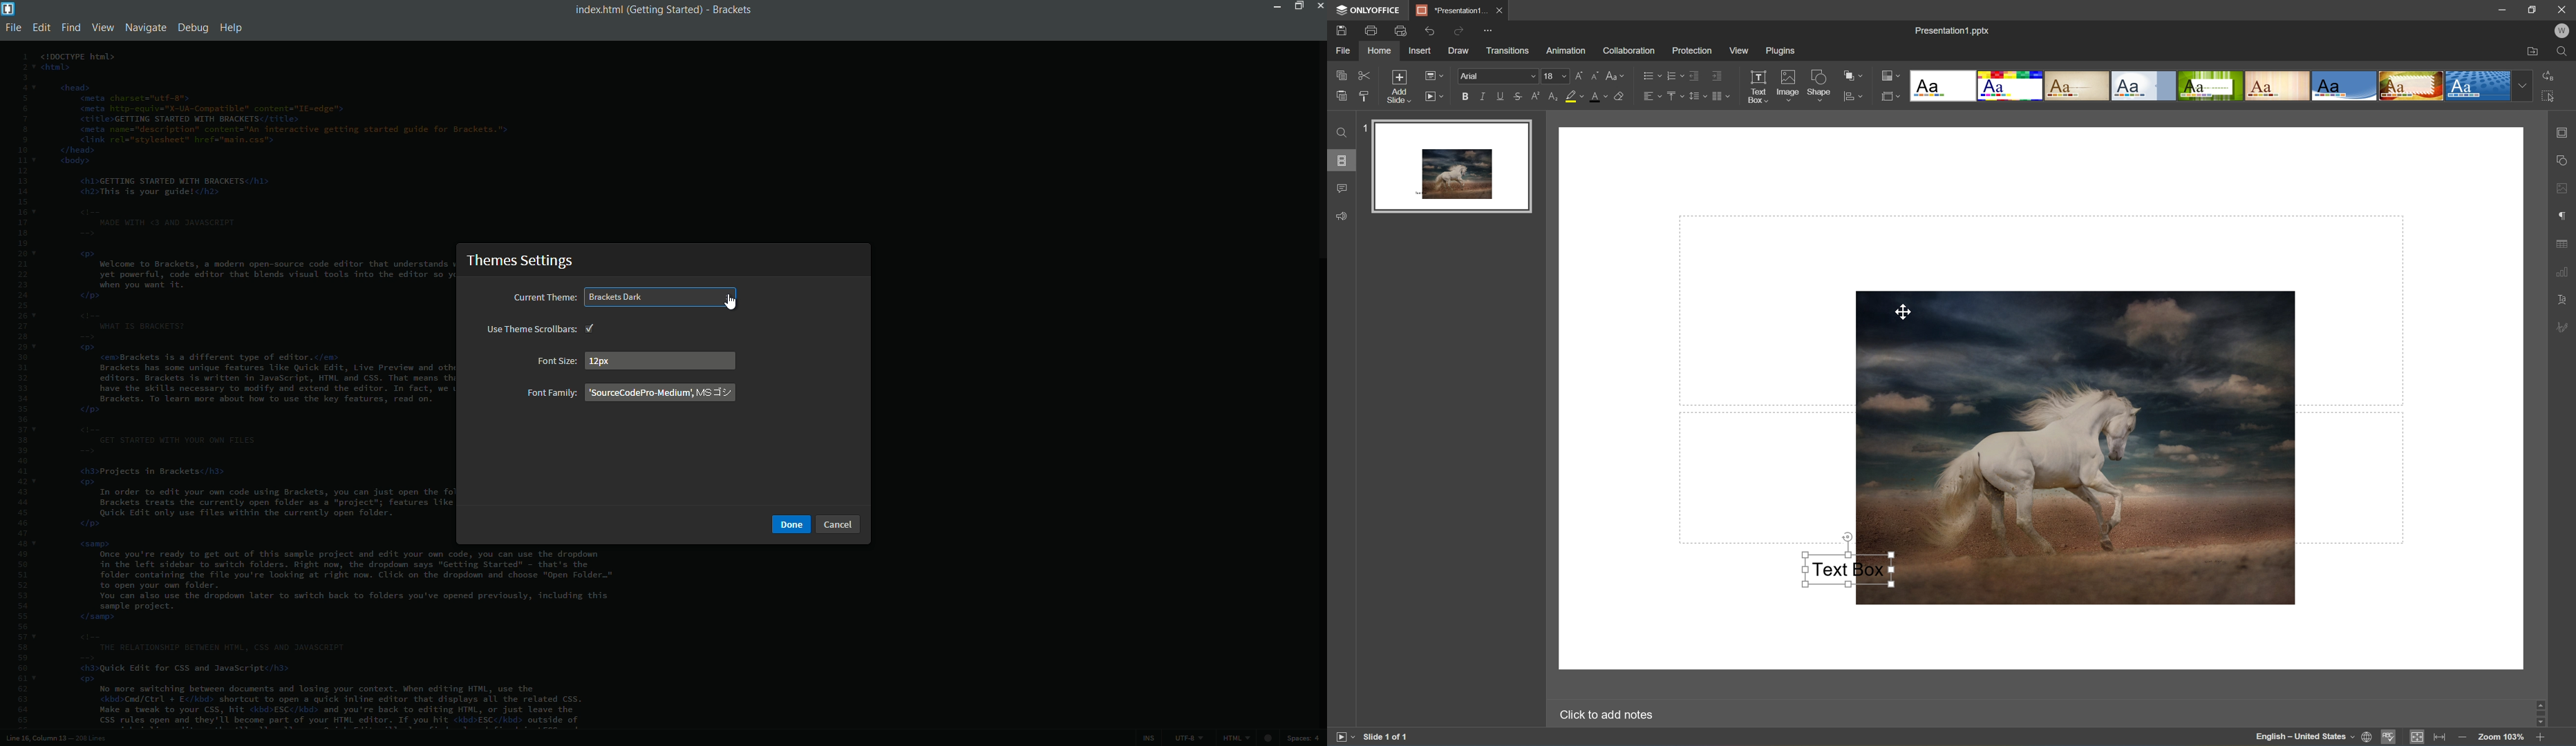 This screenshot has height=756, width=2576. Describe the element at coordinates (103, 28) in the screenshot. I see `view menu` at that location.